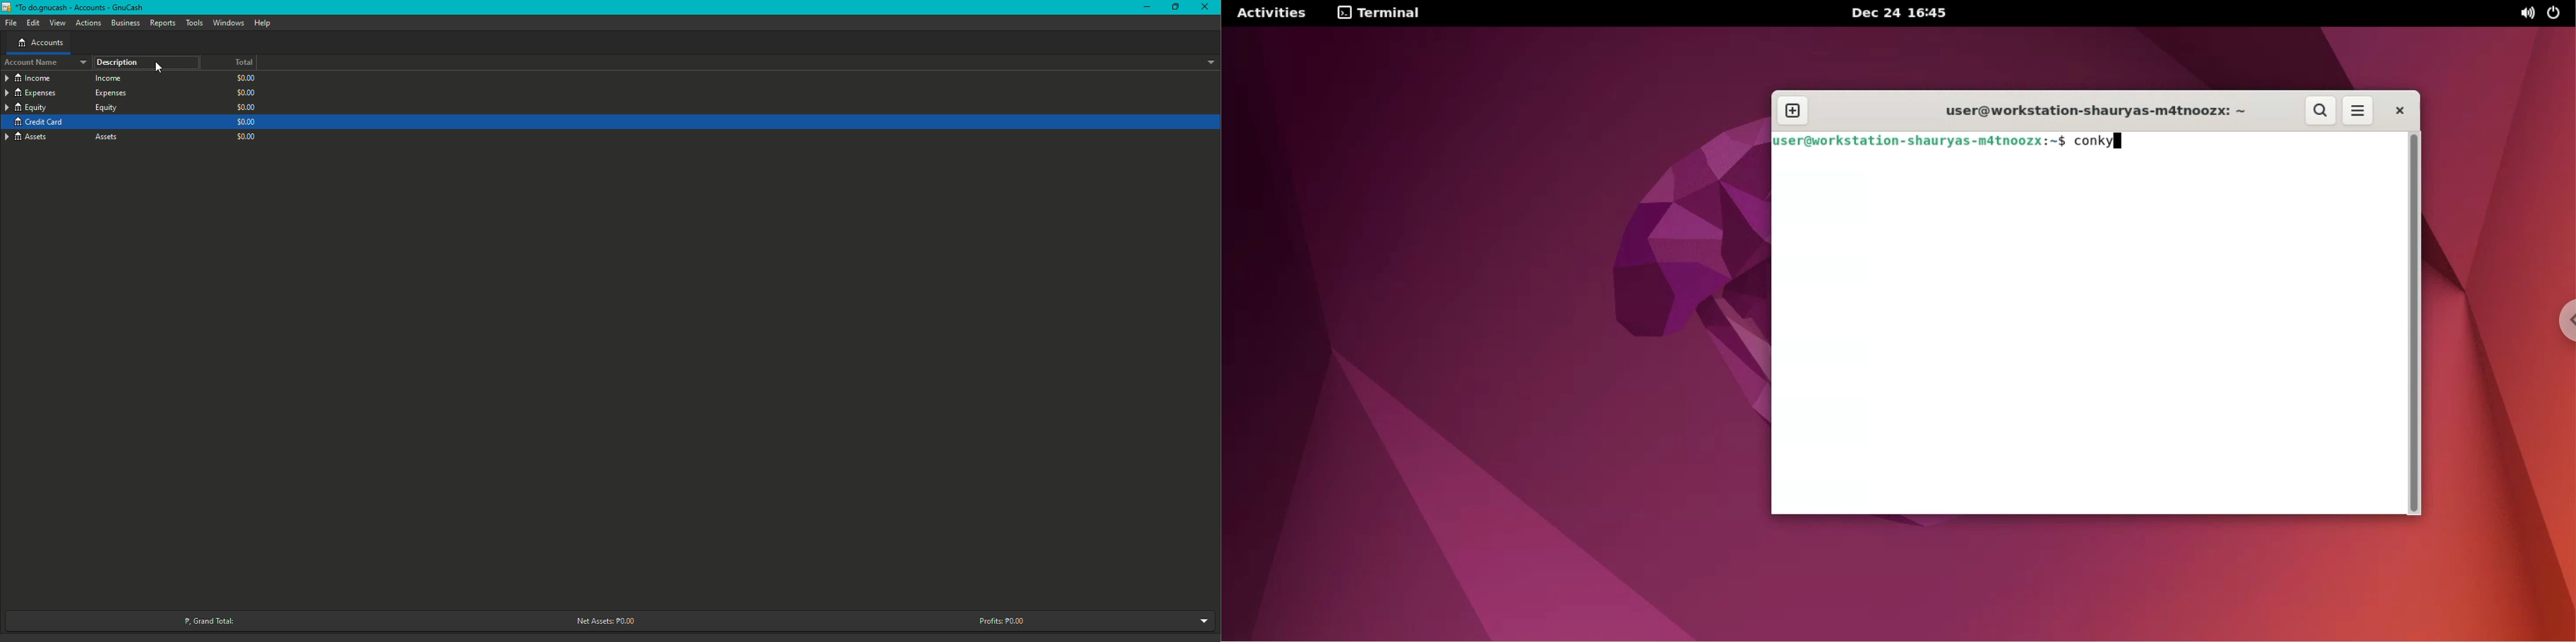  What do you see at coordinates (69, 123) in the screenshot?
I see `Expenses` at bounding box center [69, 123].